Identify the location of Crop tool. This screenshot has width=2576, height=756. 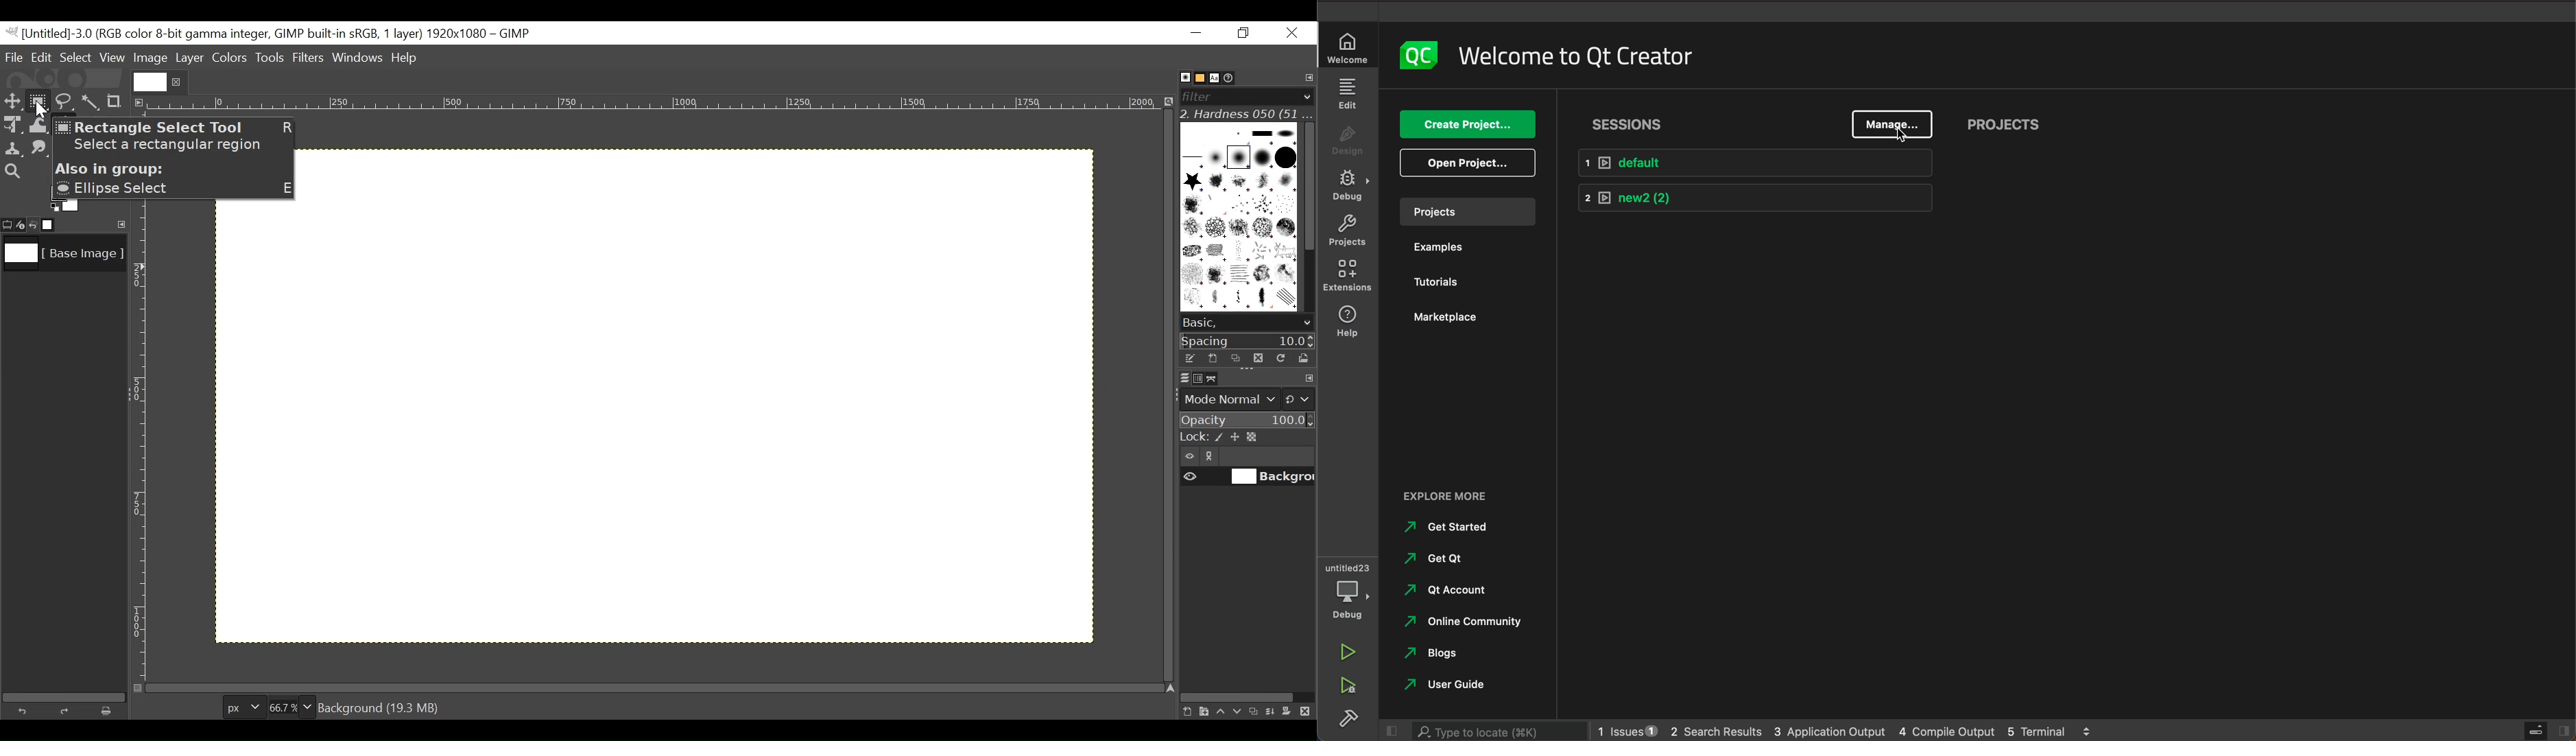
(120, 101).